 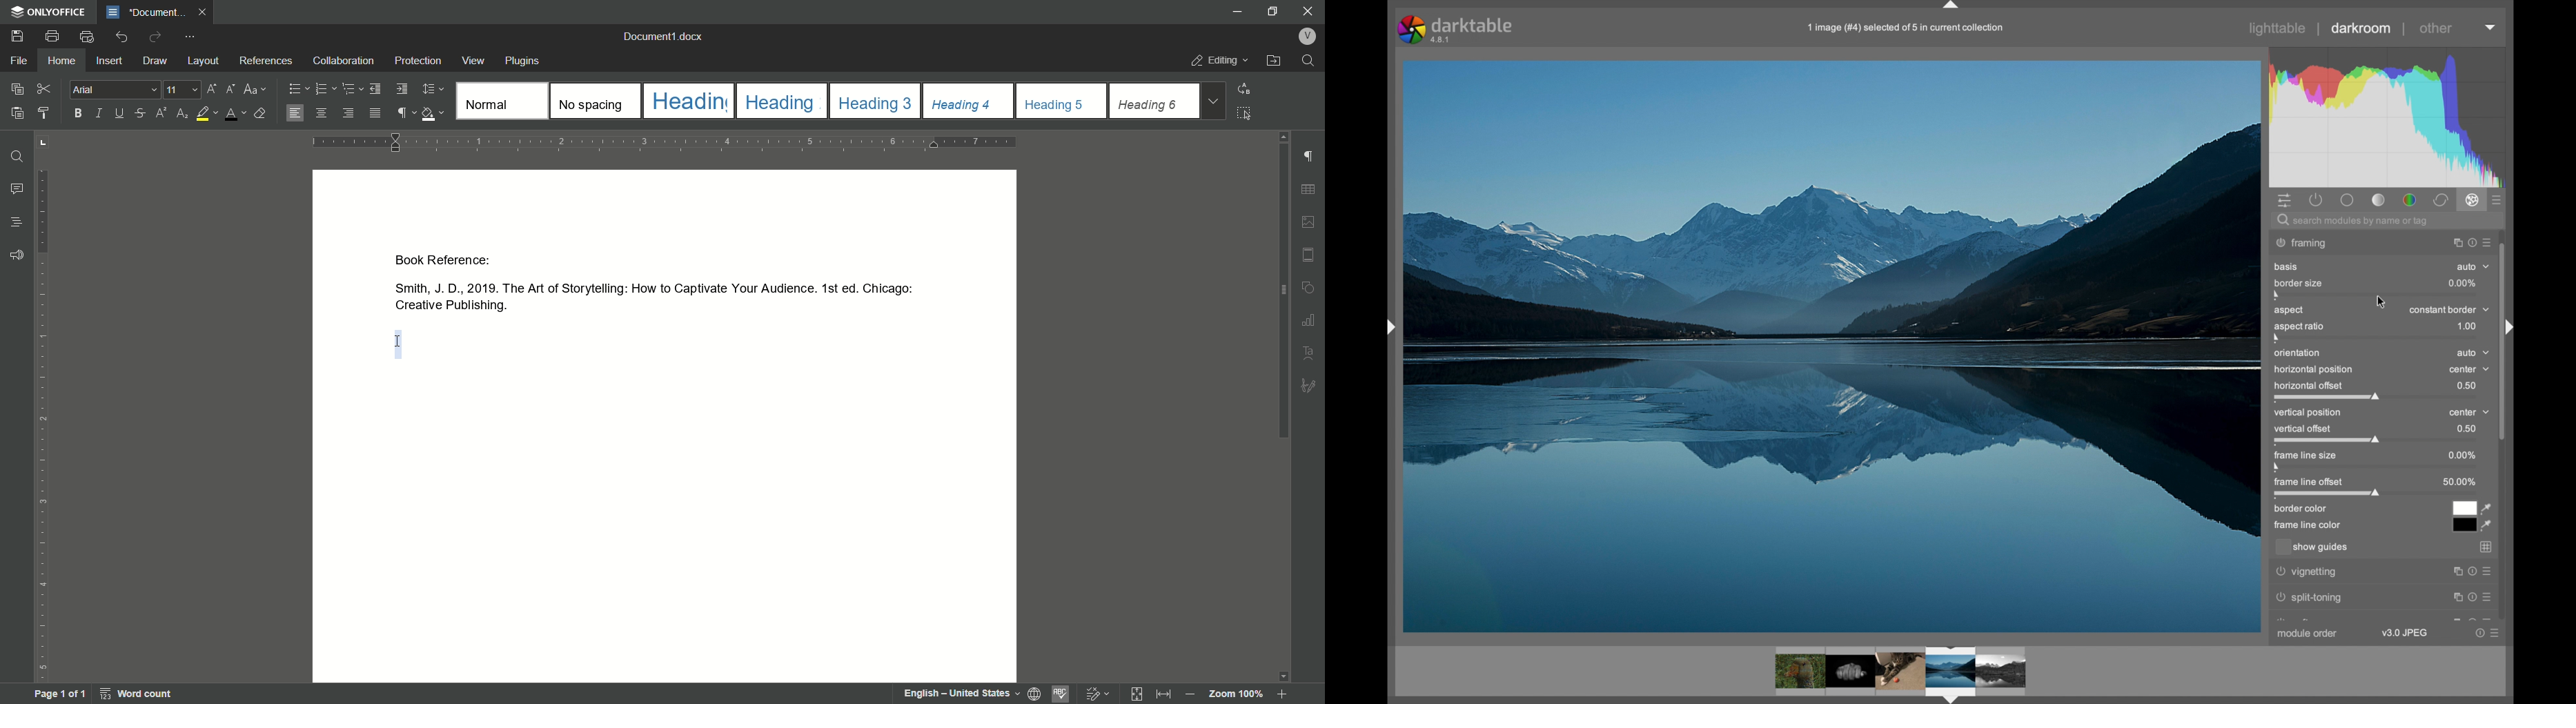 What do you see at coordinates (1235, 11) in the screenshot?
I see `hide window` at bounding box center [1235, 11].